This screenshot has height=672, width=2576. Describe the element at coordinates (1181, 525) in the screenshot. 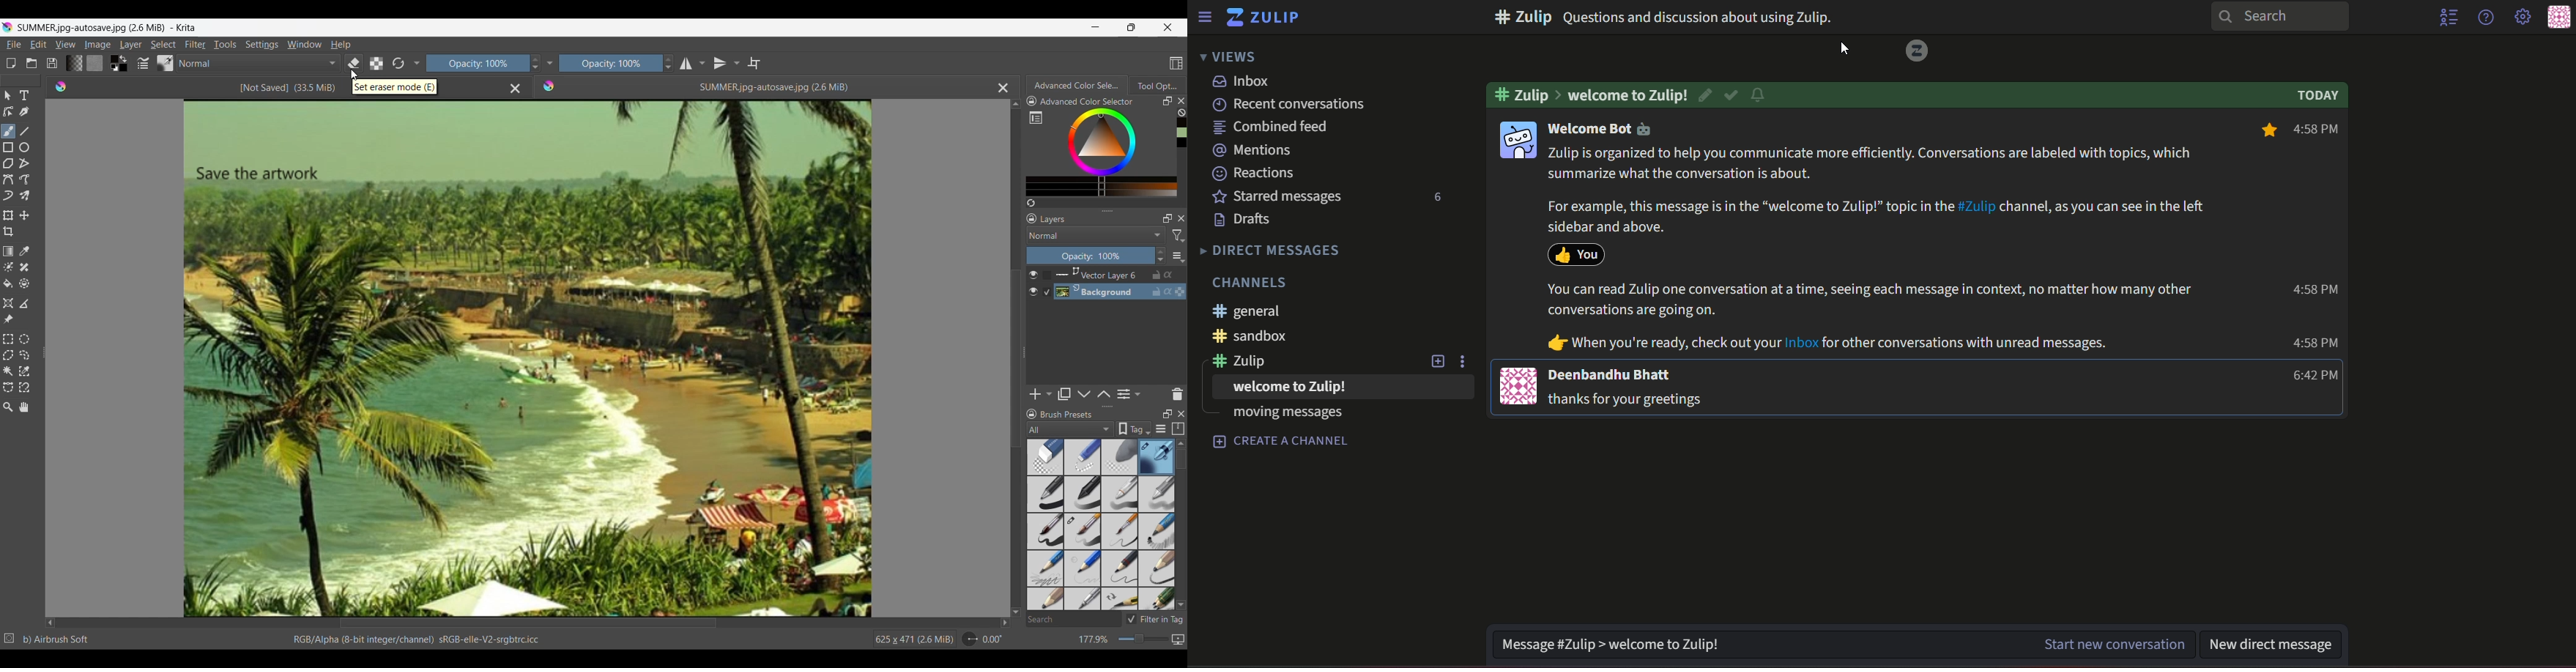

I see `Vertical slide bar for Brush presets panel` at that location.